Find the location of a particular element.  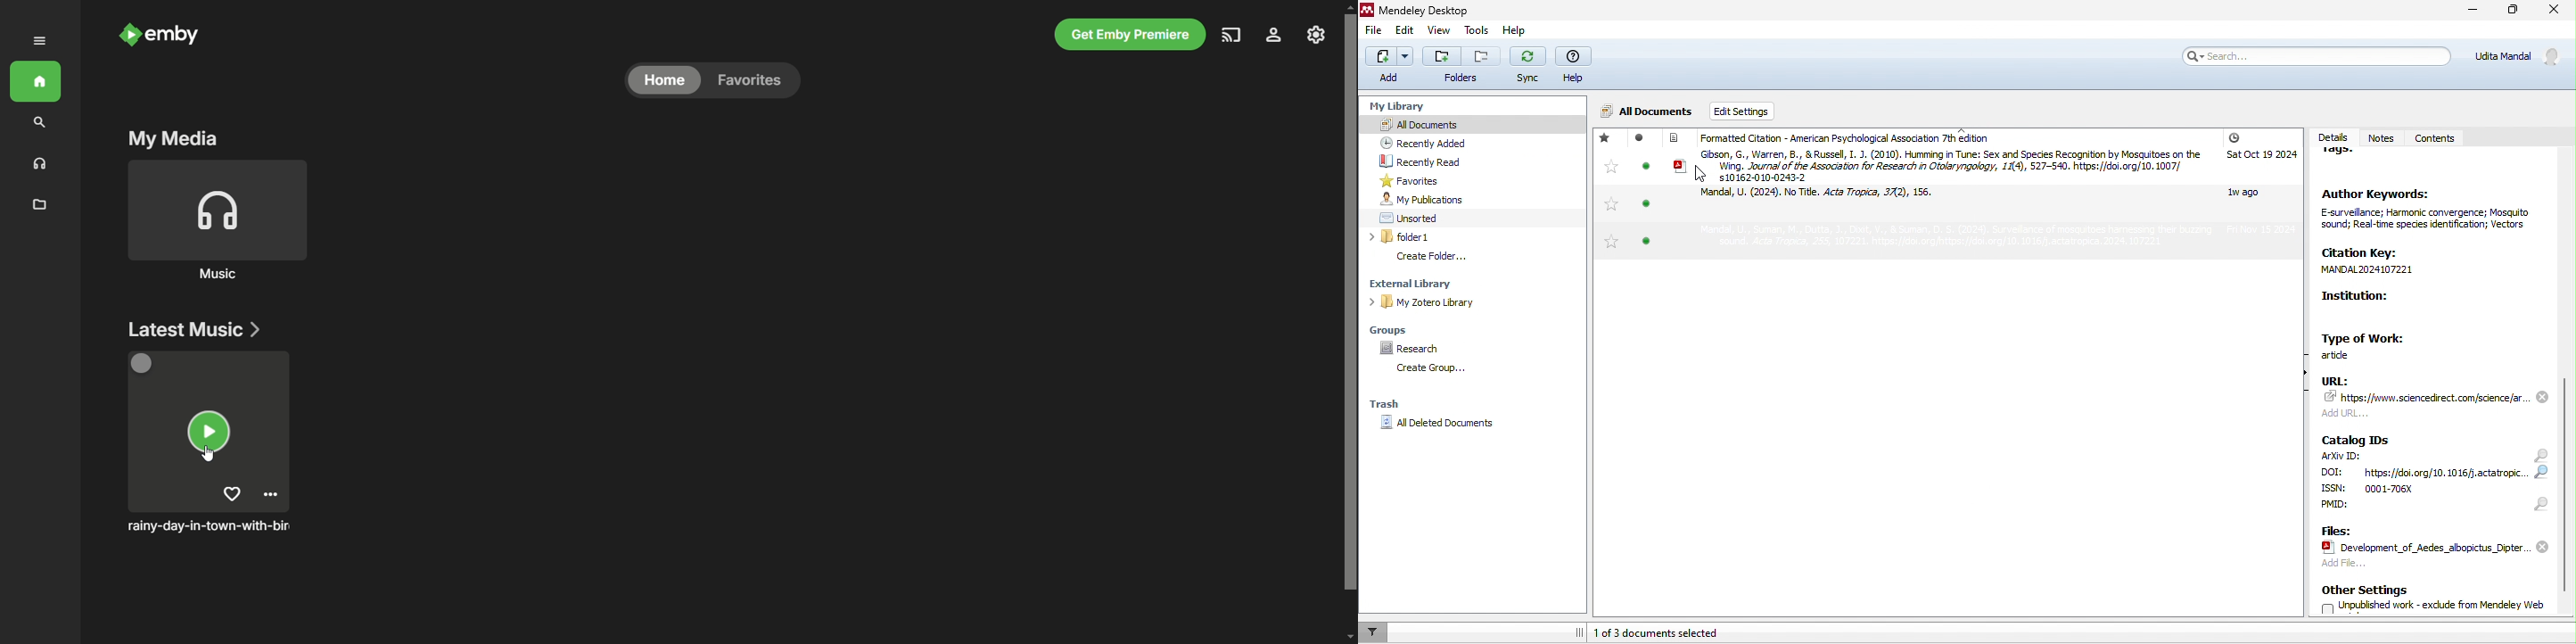

research is located at coordinates (1412, 347).